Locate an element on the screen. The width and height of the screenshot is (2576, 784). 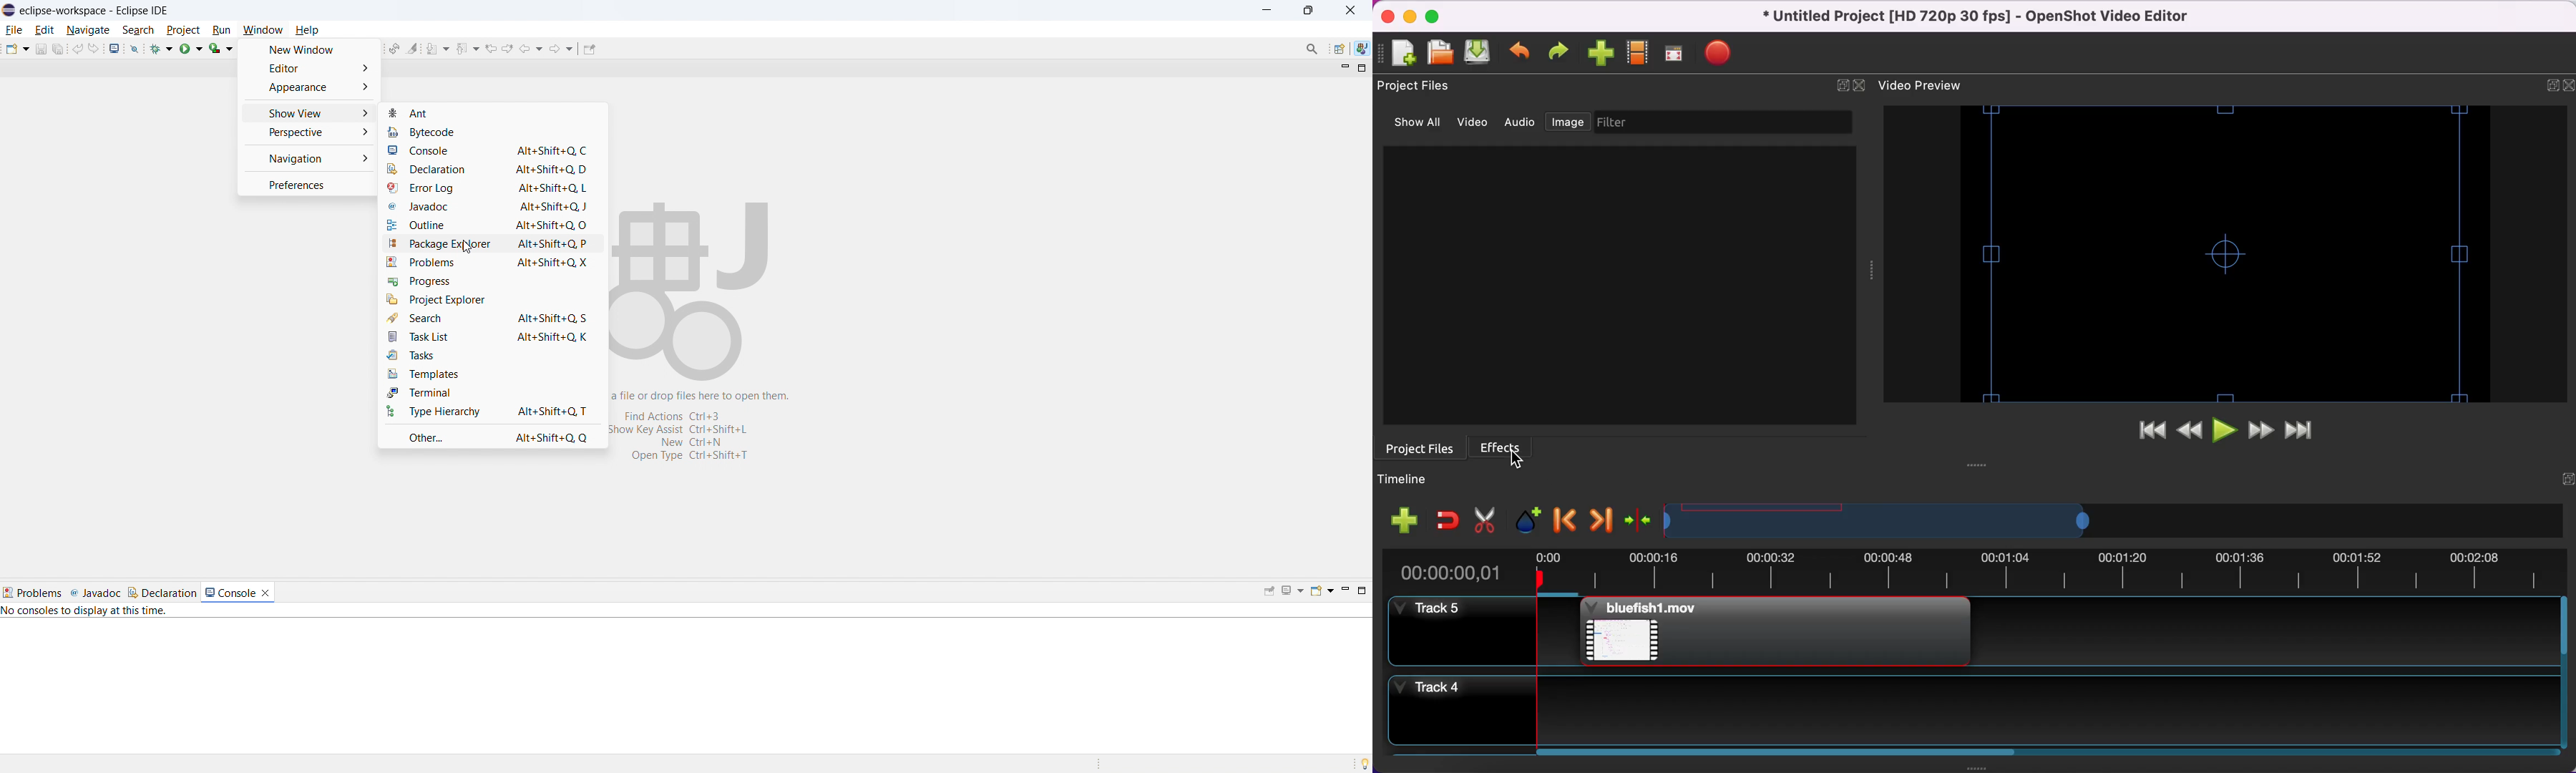
toggle ant editor auto reconcile is located at coordinates (394, 48).